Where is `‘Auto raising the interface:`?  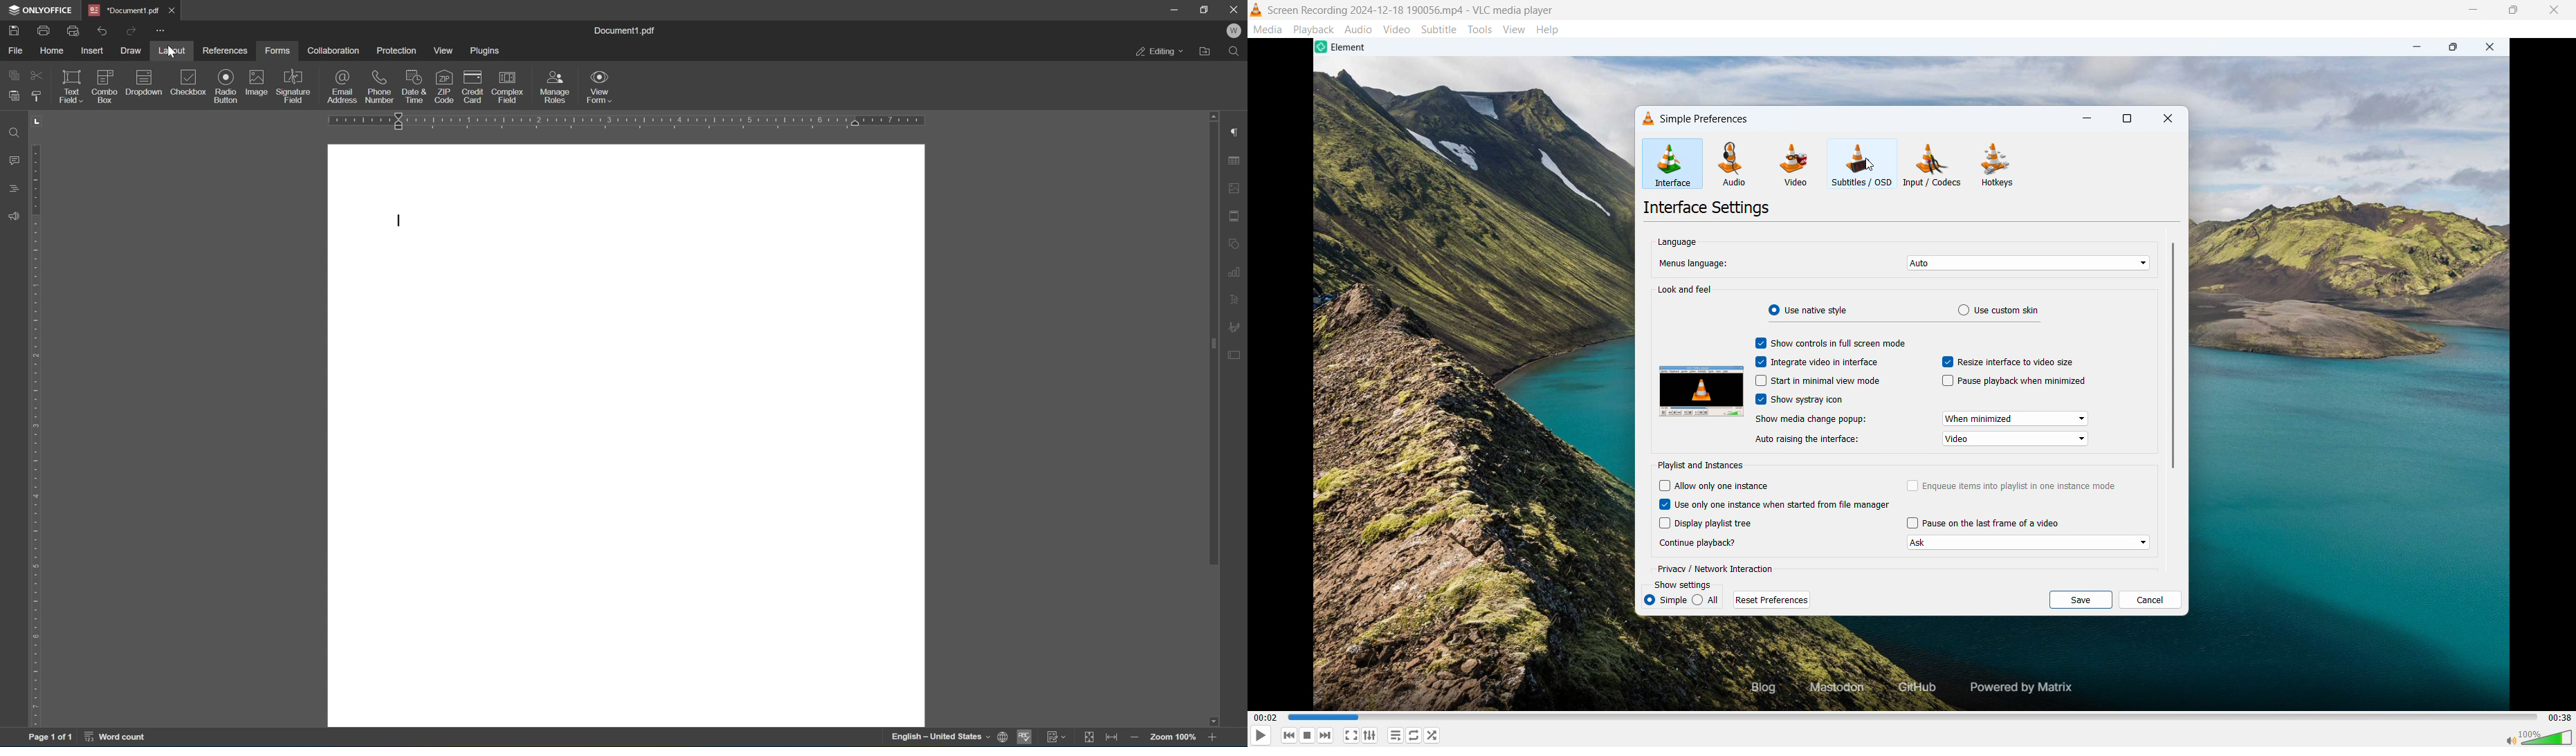
‘Auto raising the interface: is located at coordinates (1809, 440).